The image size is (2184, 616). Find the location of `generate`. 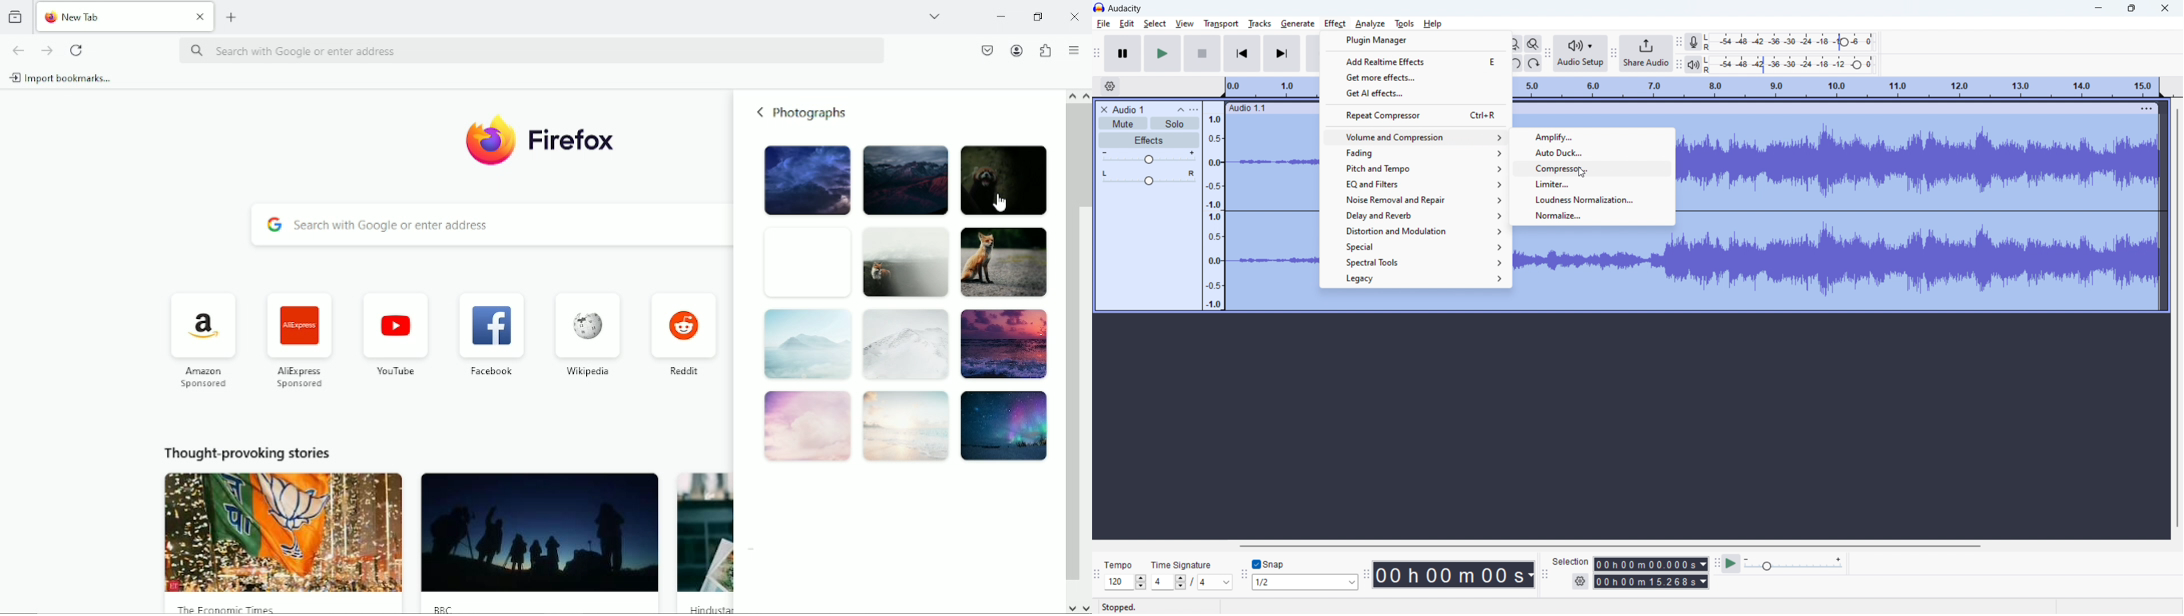

generate is located at coordinates (1298, 24).